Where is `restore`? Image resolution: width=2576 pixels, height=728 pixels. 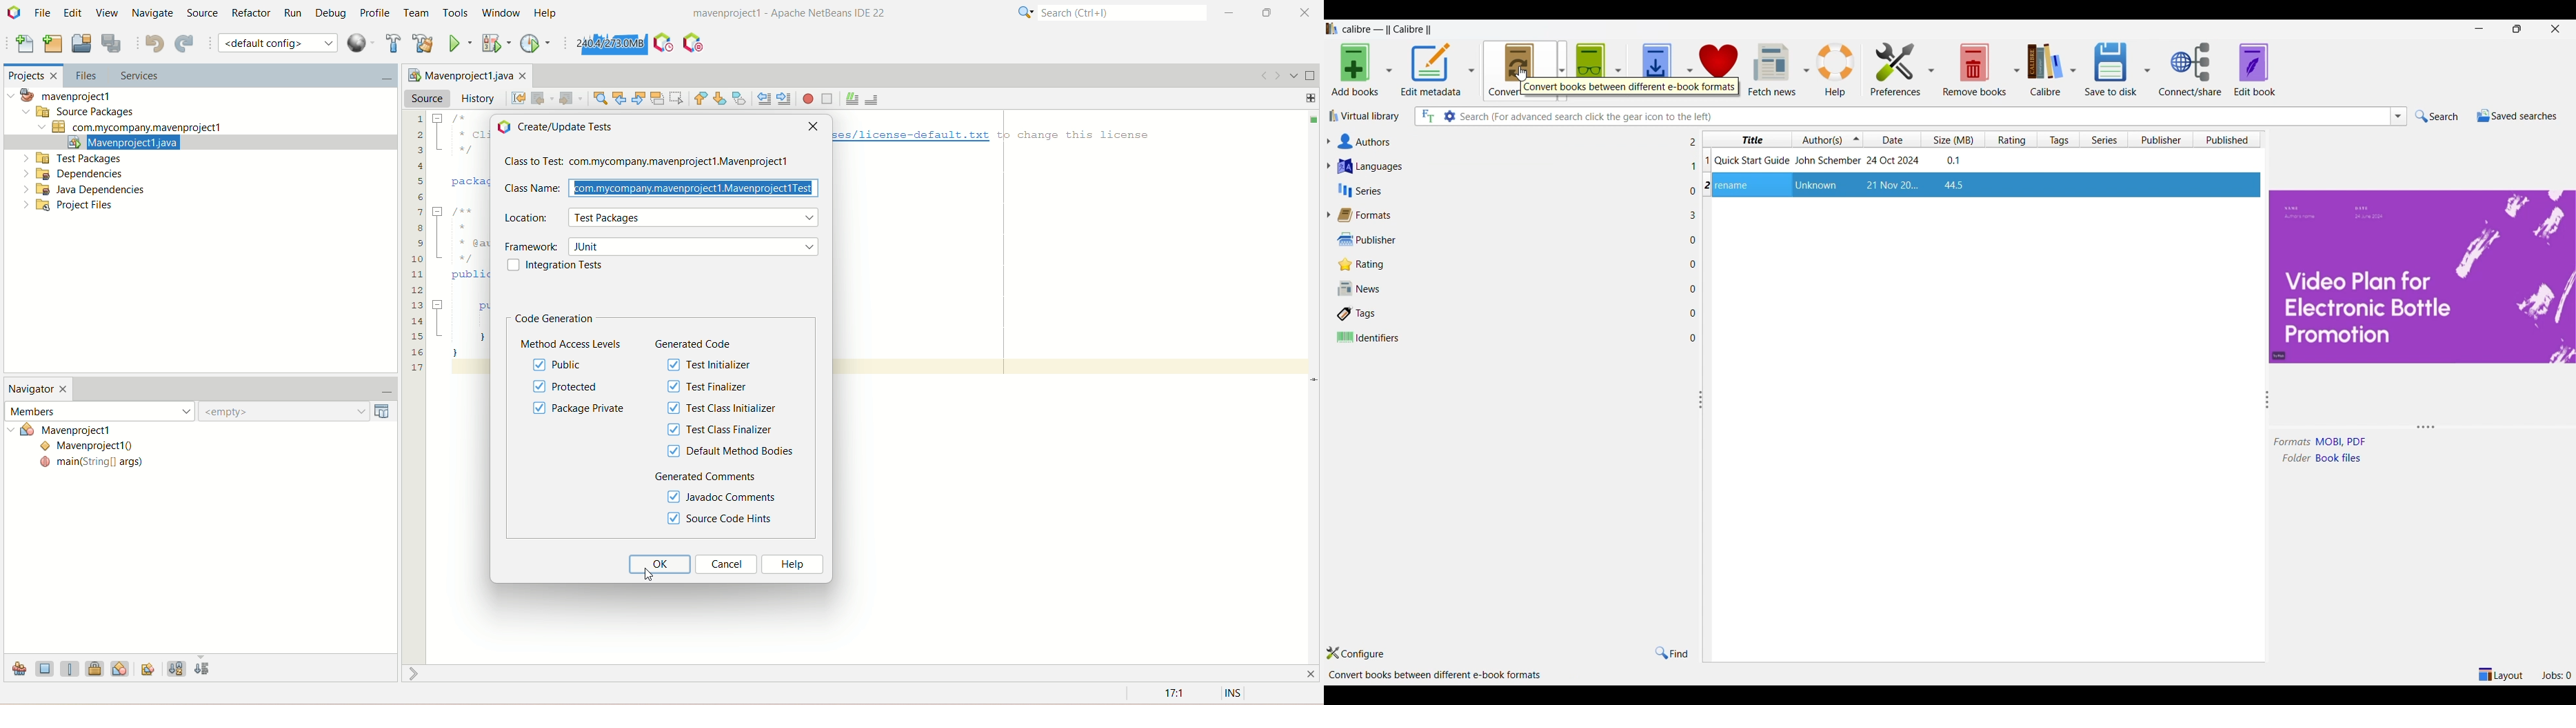
restore is located at coordinates (2517, 29).